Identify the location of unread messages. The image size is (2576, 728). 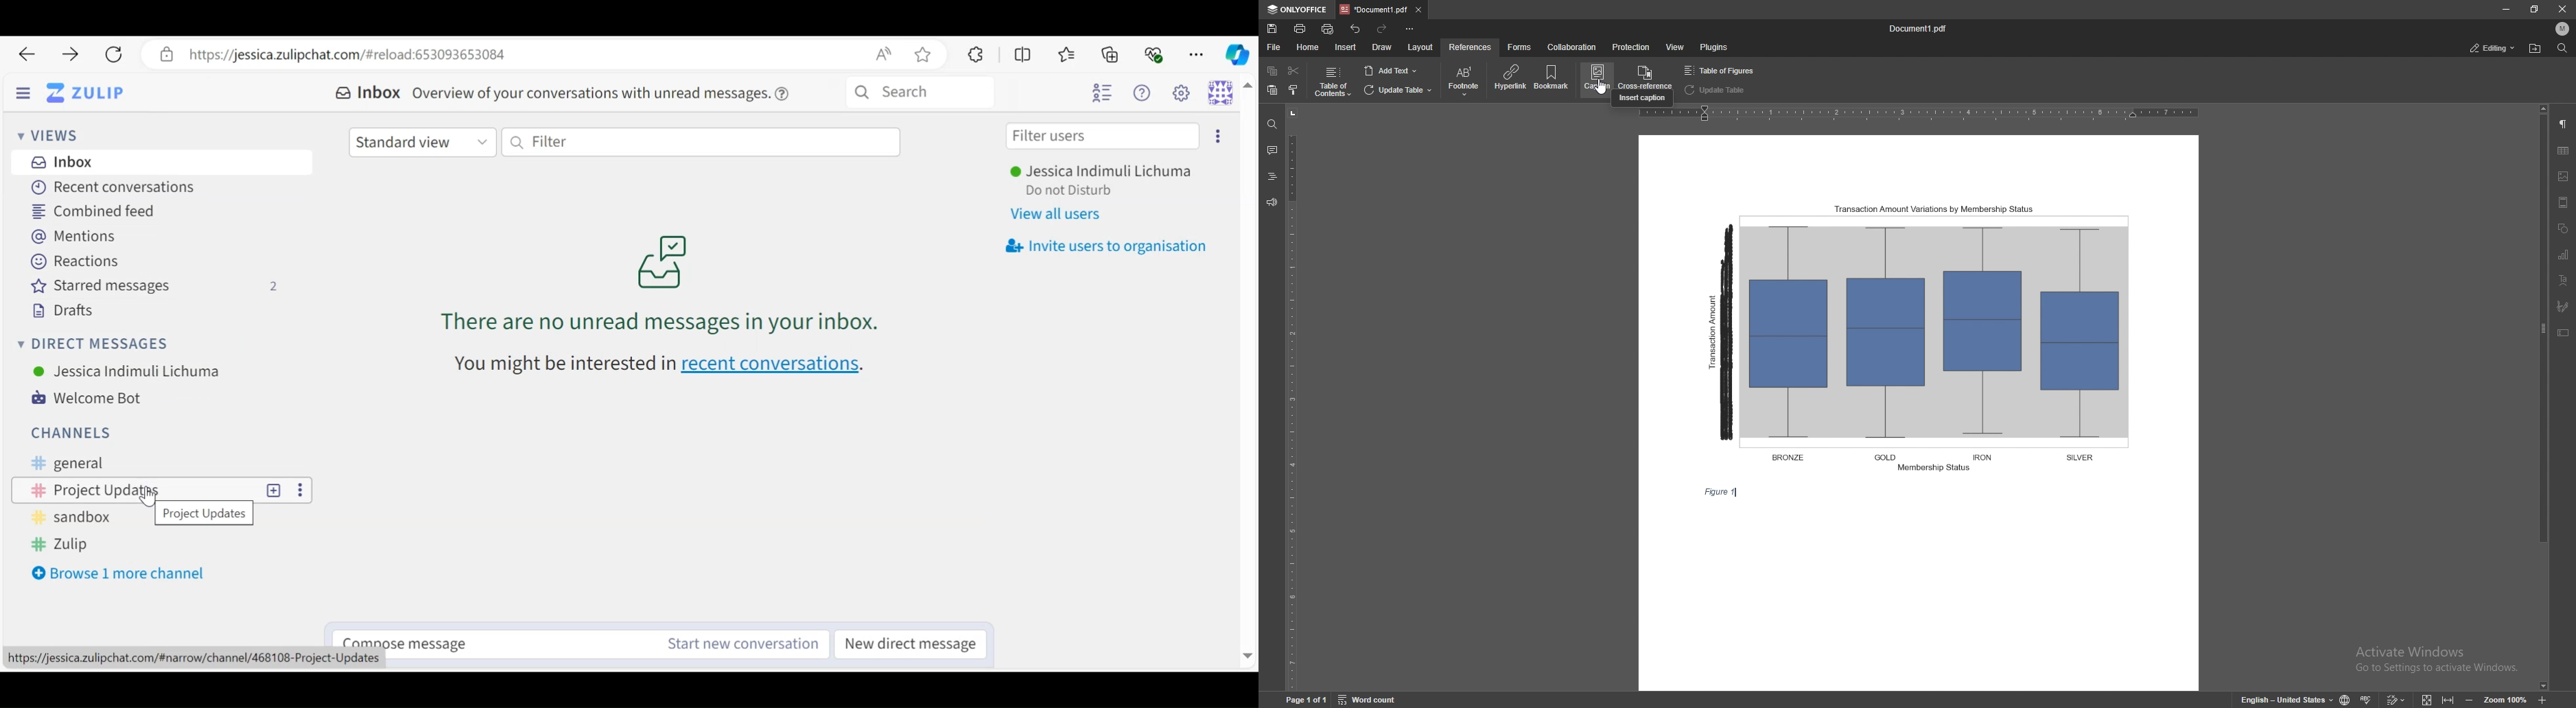
(658, 283).